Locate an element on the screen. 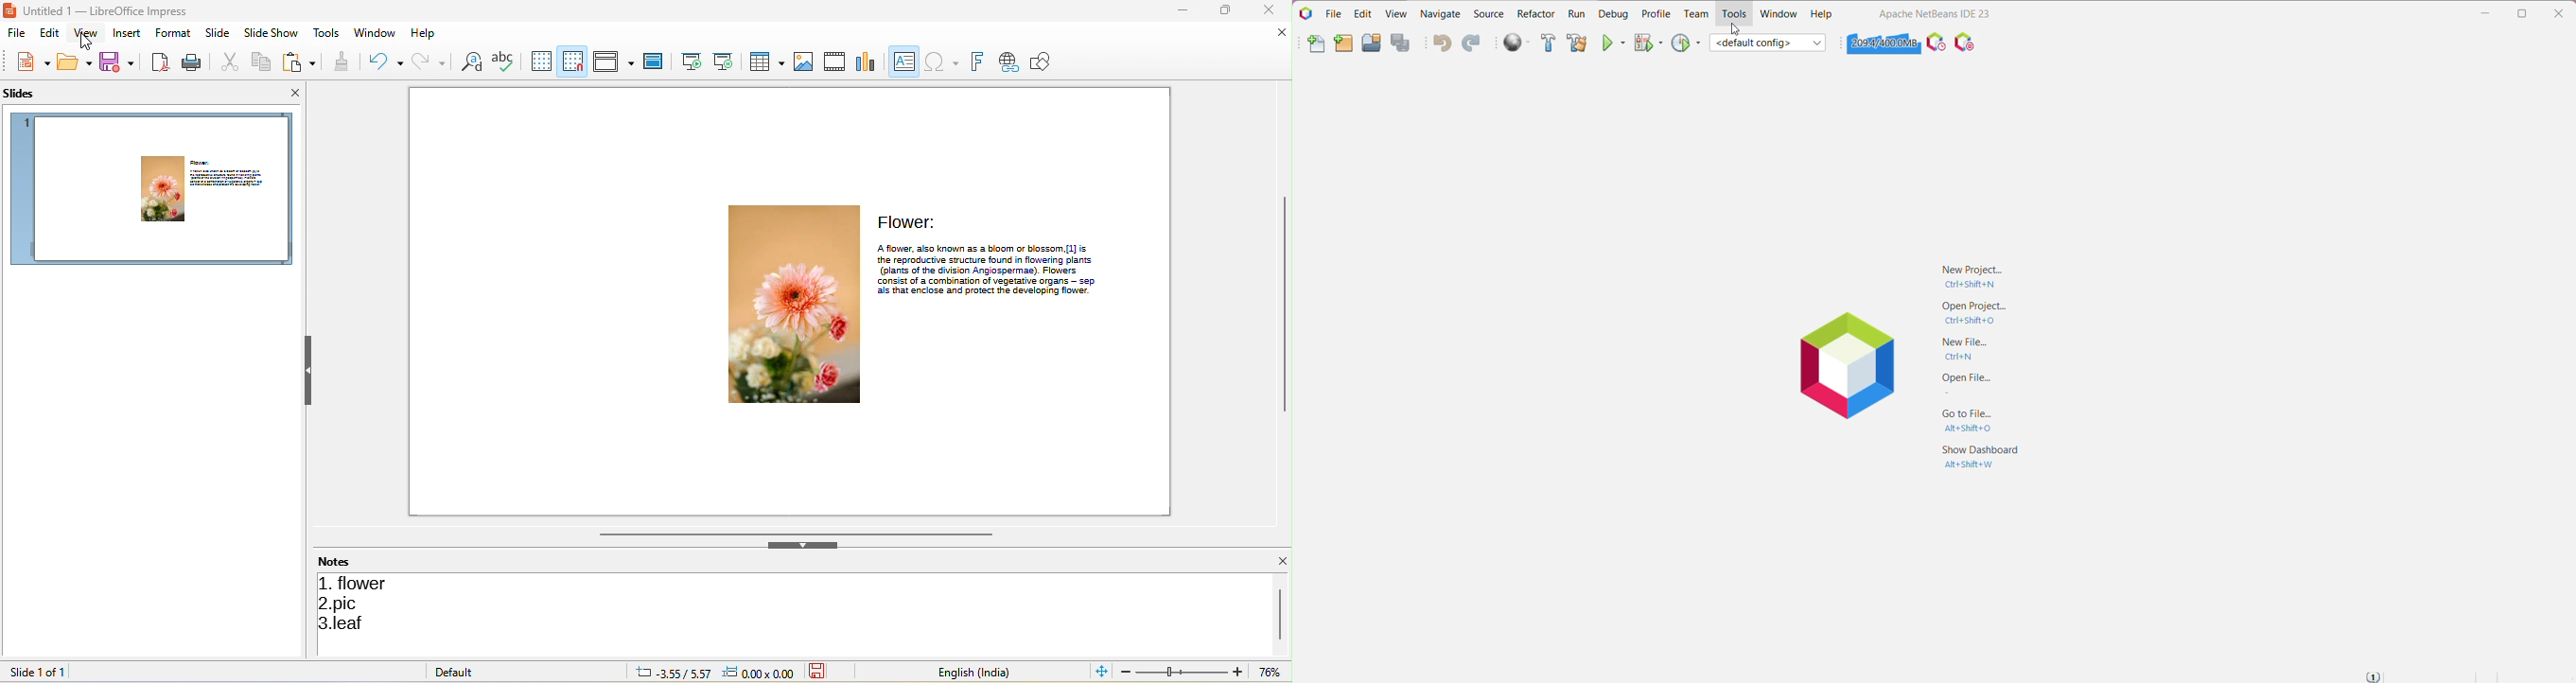  file is located at coordinates (14, 34).